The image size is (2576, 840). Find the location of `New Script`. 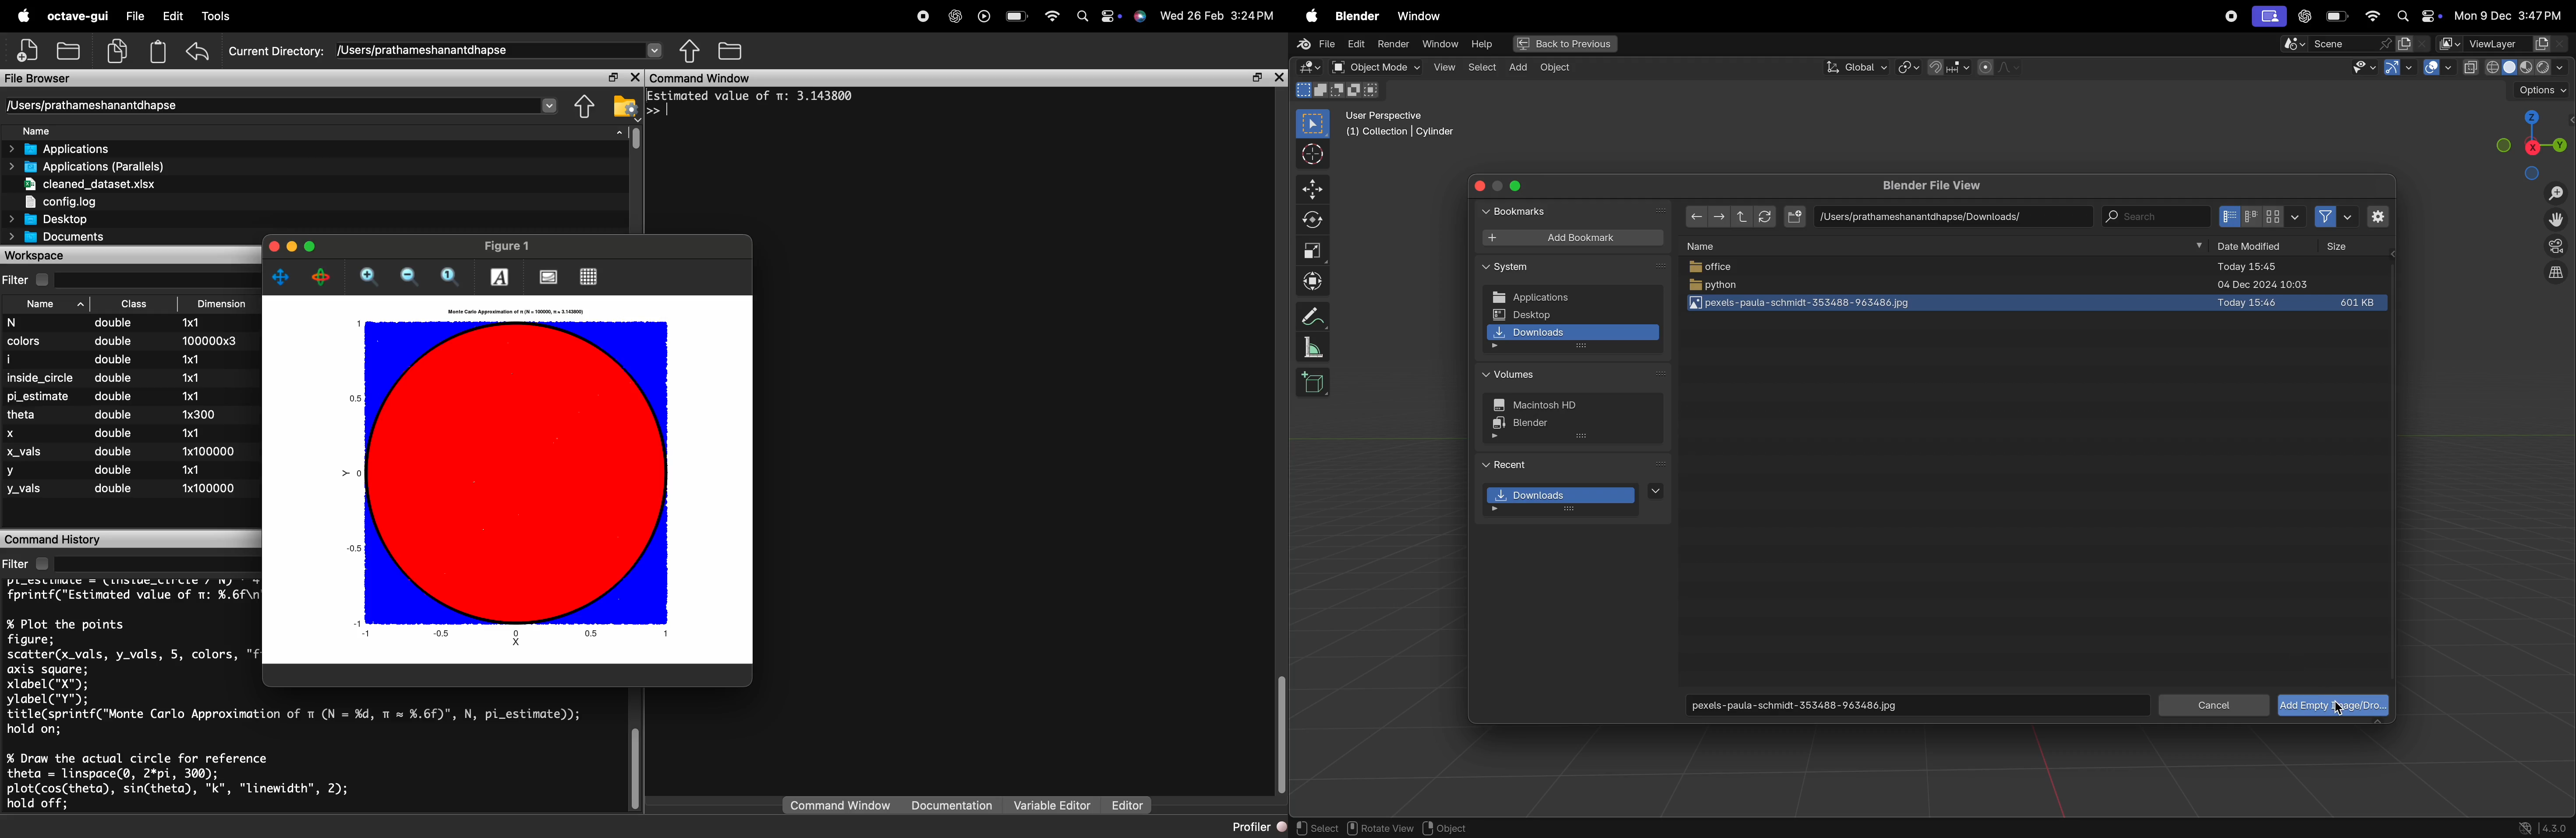

New Script is located at coordinates (29, 50).